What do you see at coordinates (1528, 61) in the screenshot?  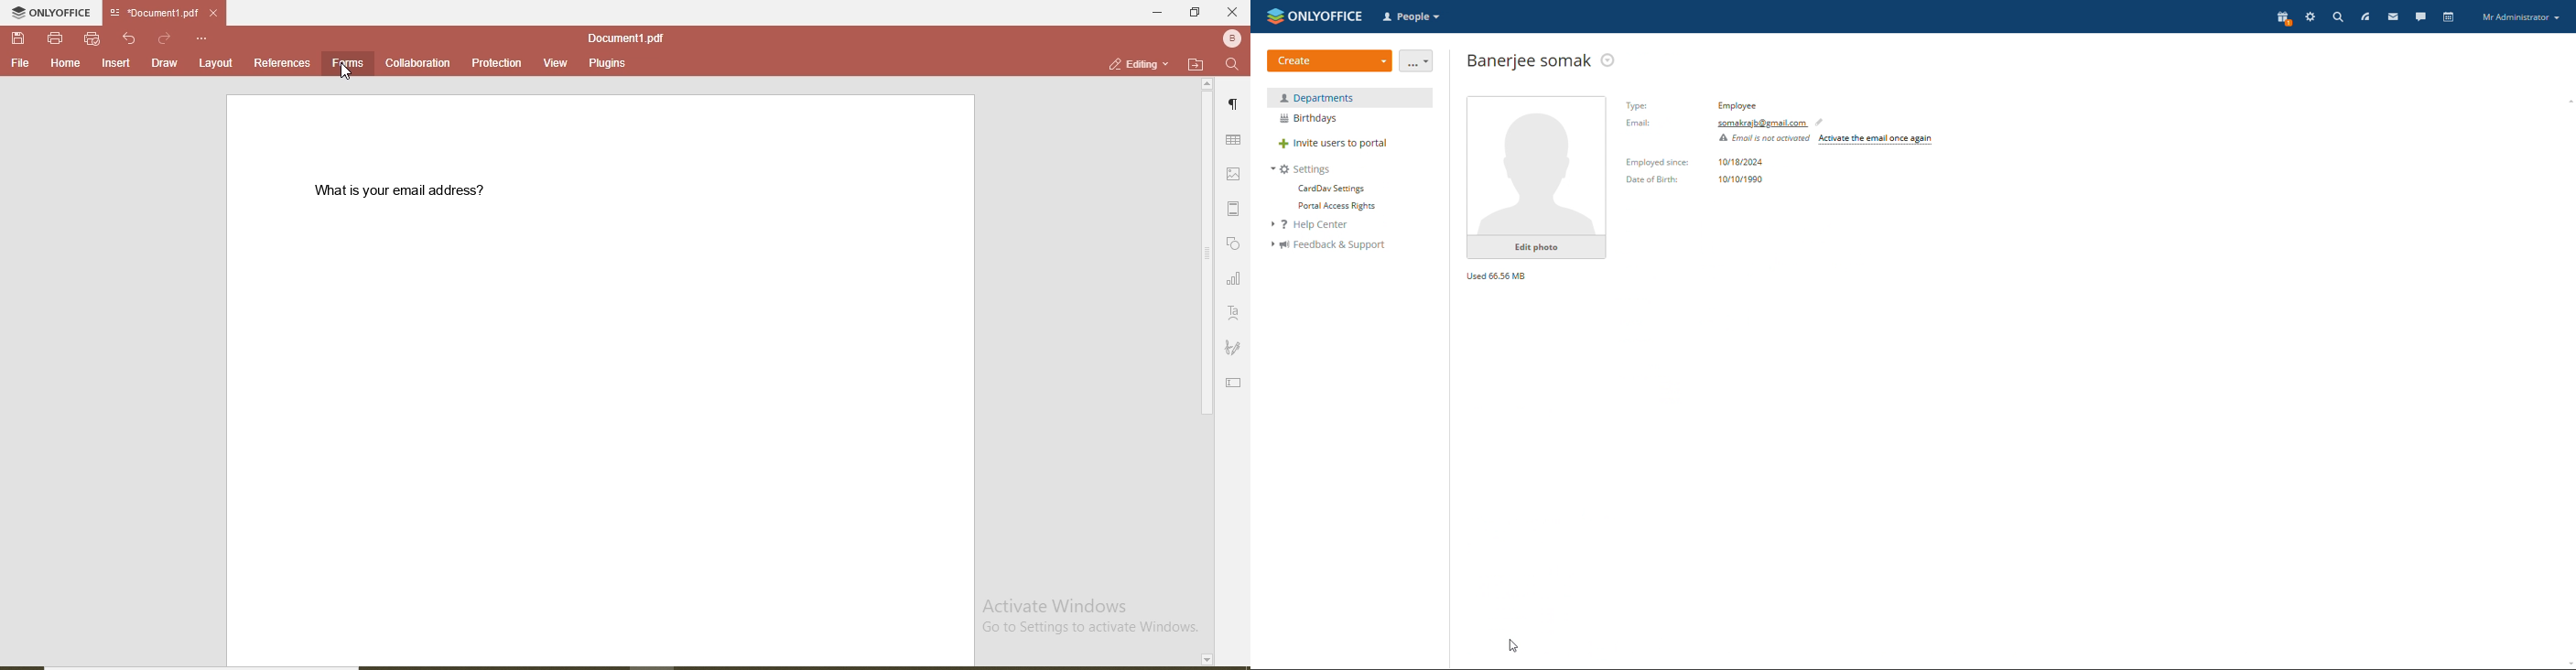 I see `employee name` at bounding box center [1528, 61].